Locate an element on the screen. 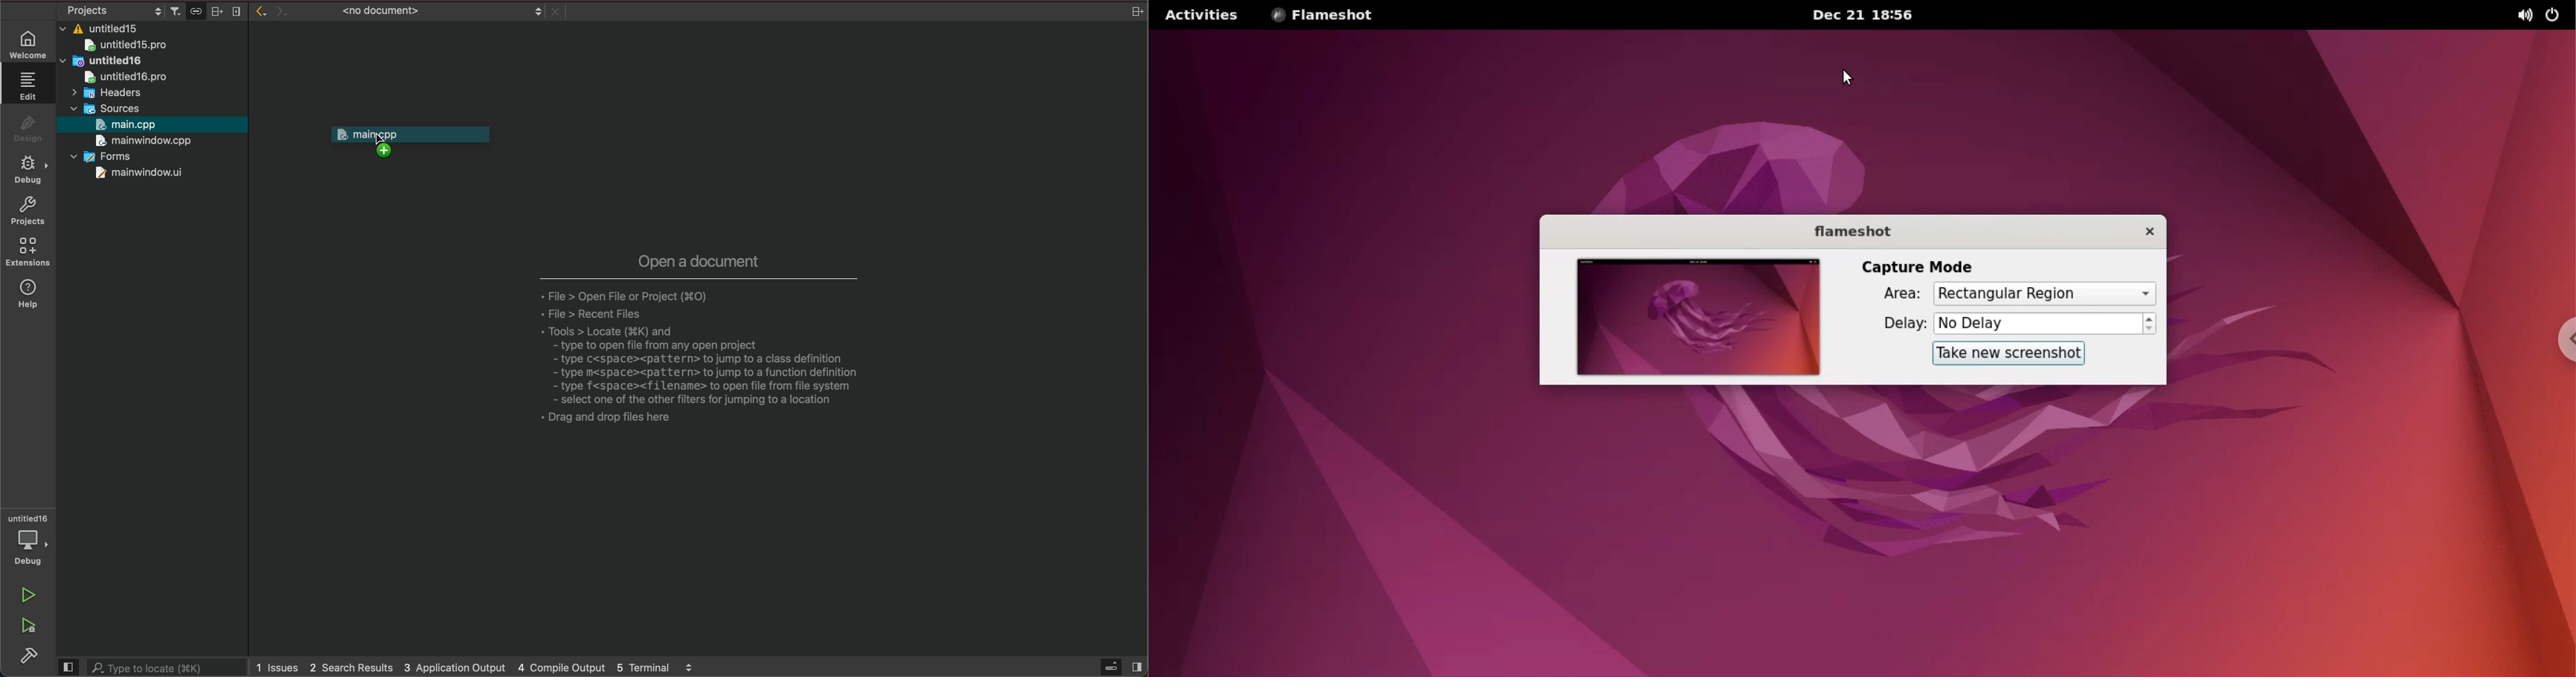  run is located at coordinates (24, 597).